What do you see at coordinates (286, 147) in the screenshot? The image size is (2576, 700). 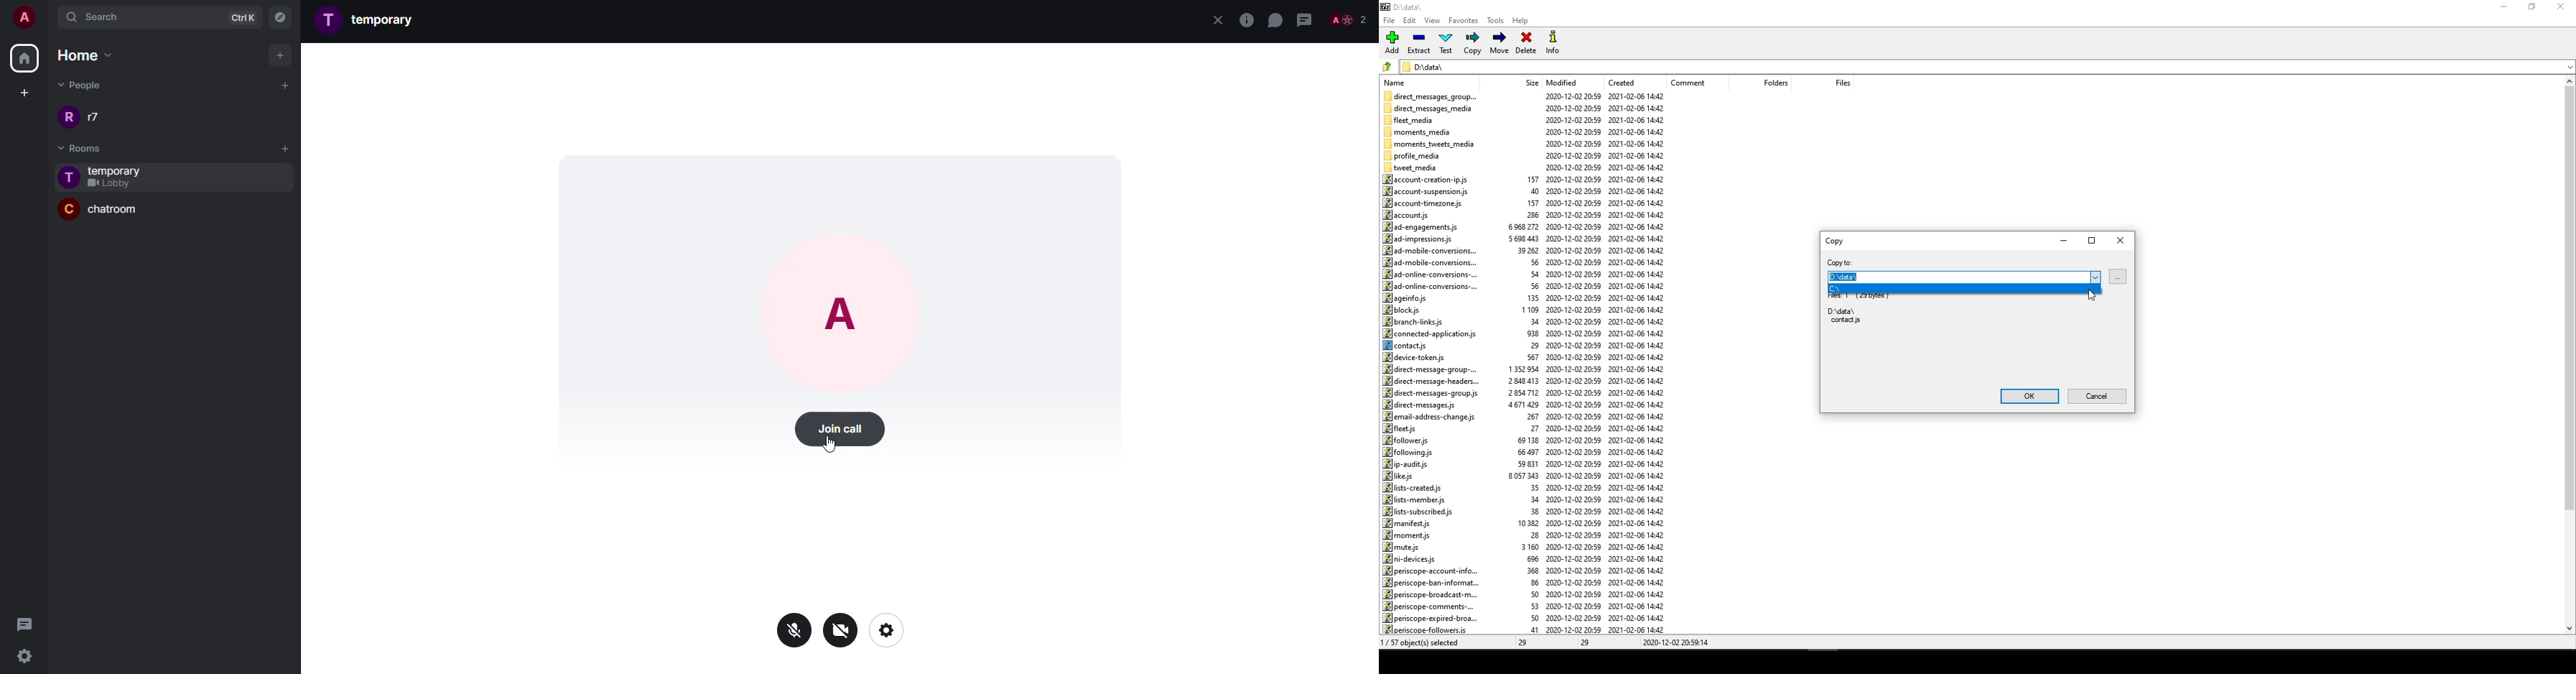 I see `add` at bounding box center [286, 147].